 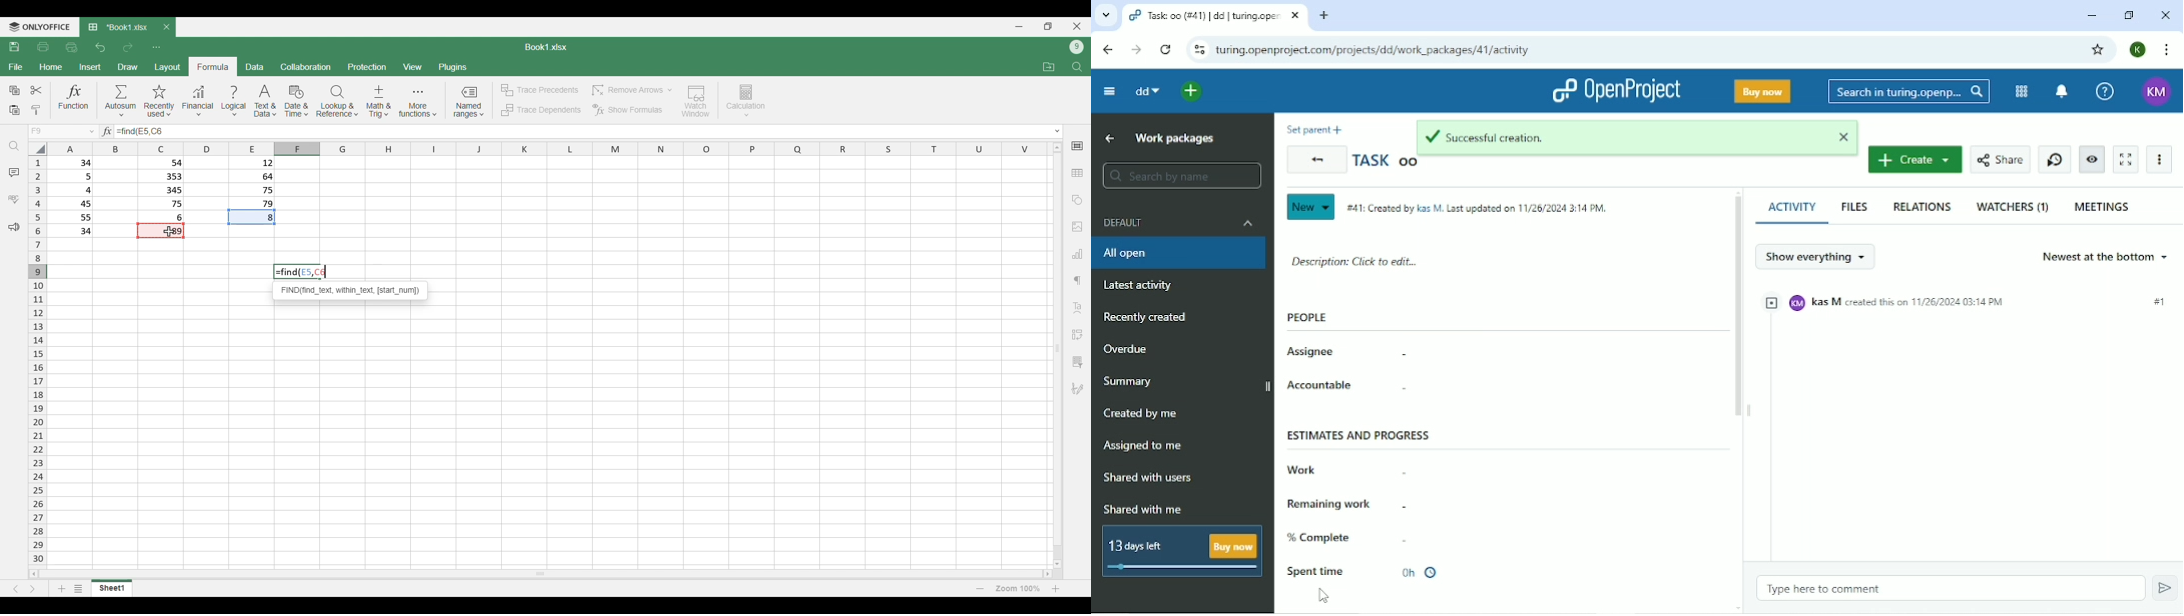 I want to click on Indicates text box for equations , so click(x=106, y=131).